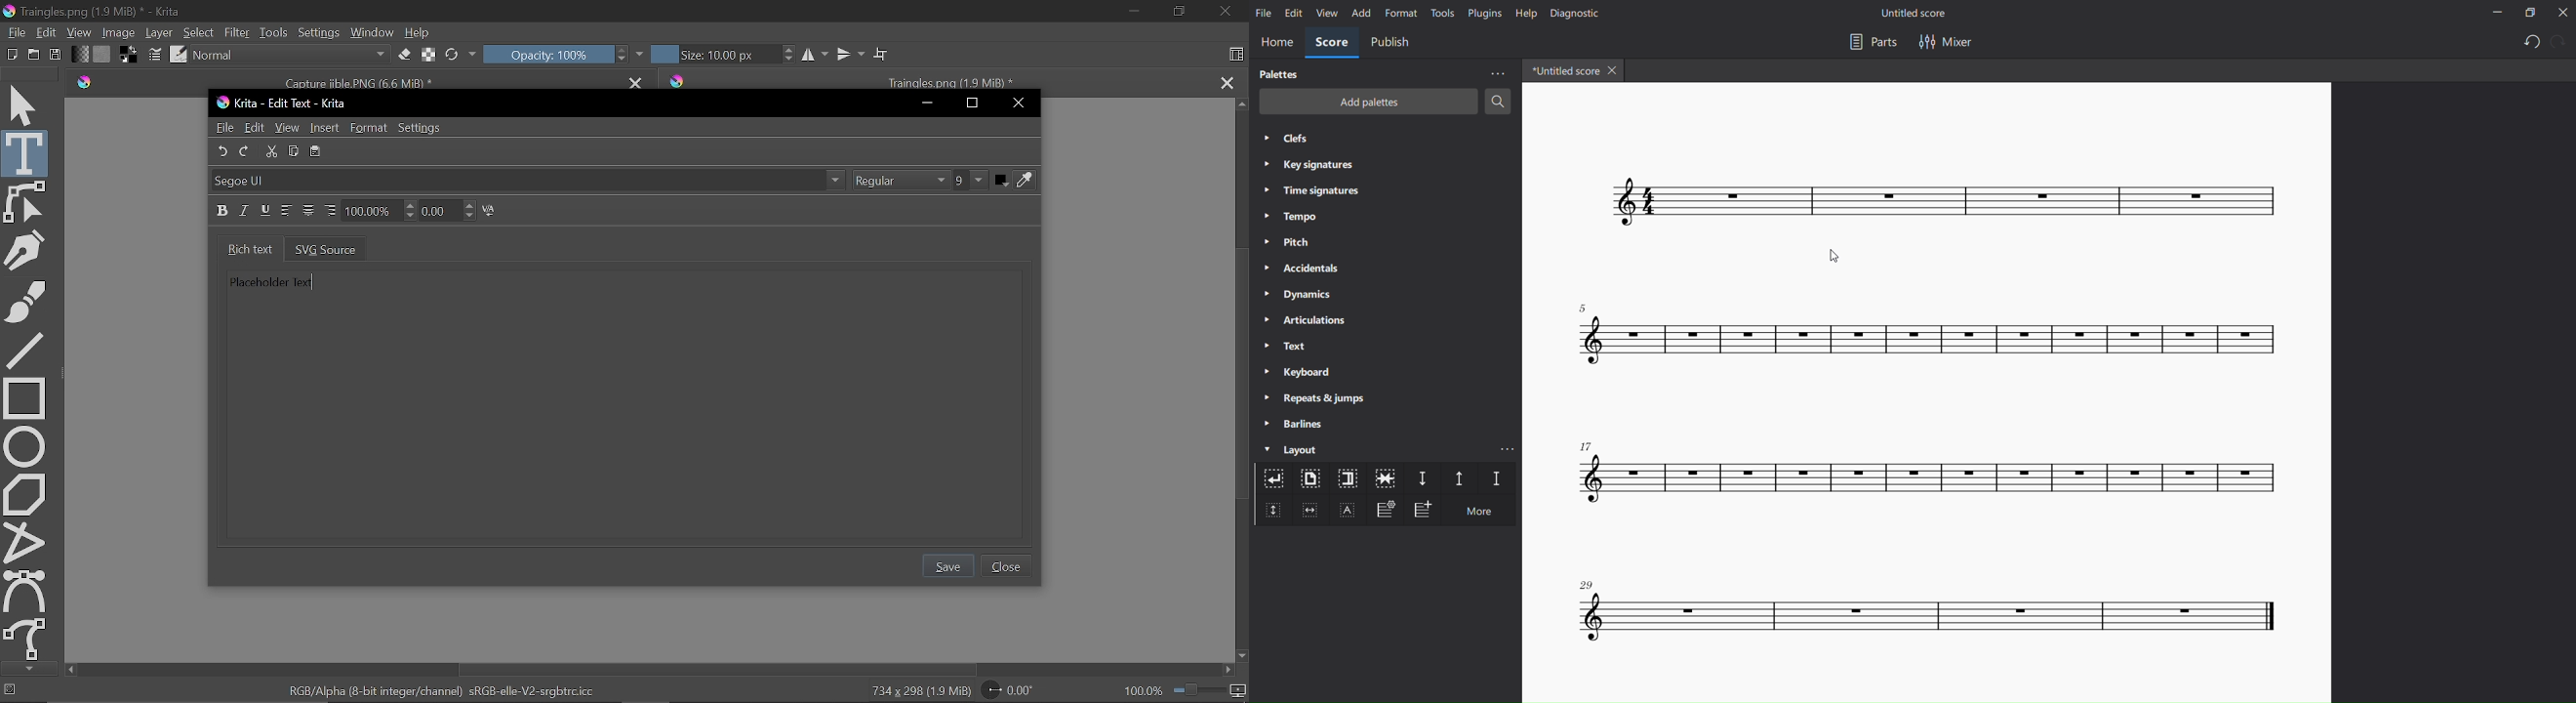 The height and width of the screenshot is (728, 2576). Describe the element at coordinates (221, 209) in the screenshot. I see `Bold` at that location.